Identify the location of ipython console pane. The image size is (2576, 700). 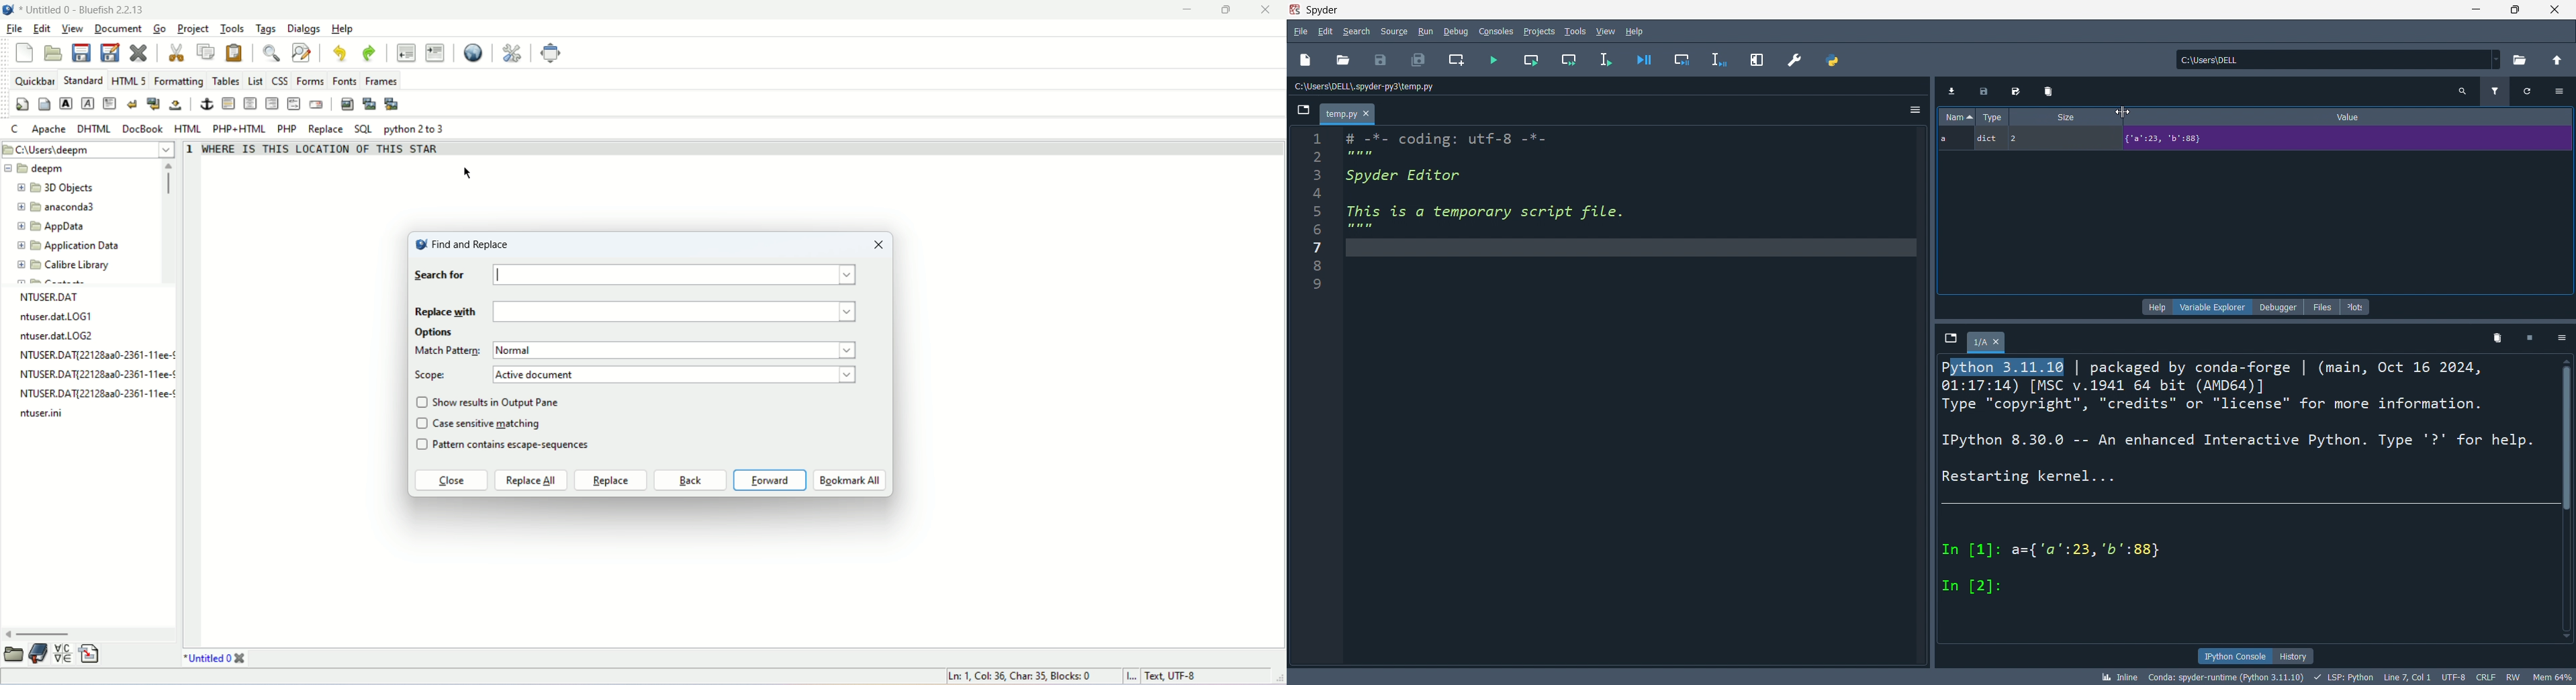
(2254, 500).